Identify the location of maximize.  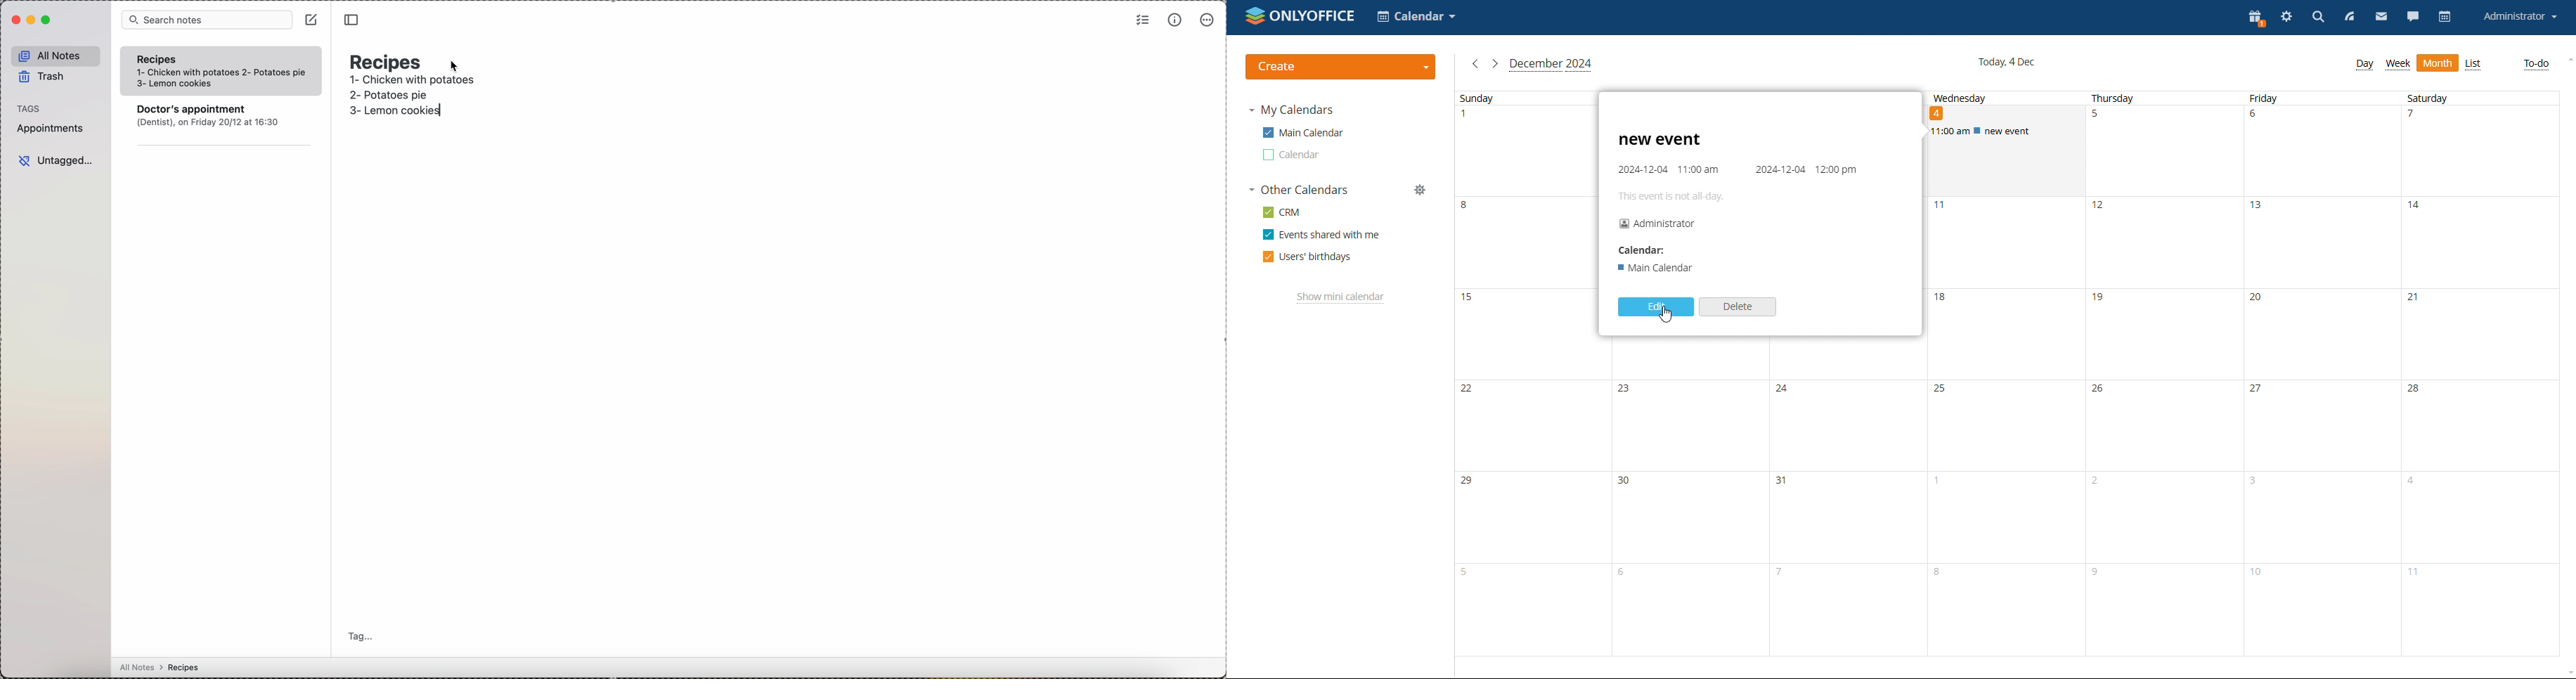
(49, 20).